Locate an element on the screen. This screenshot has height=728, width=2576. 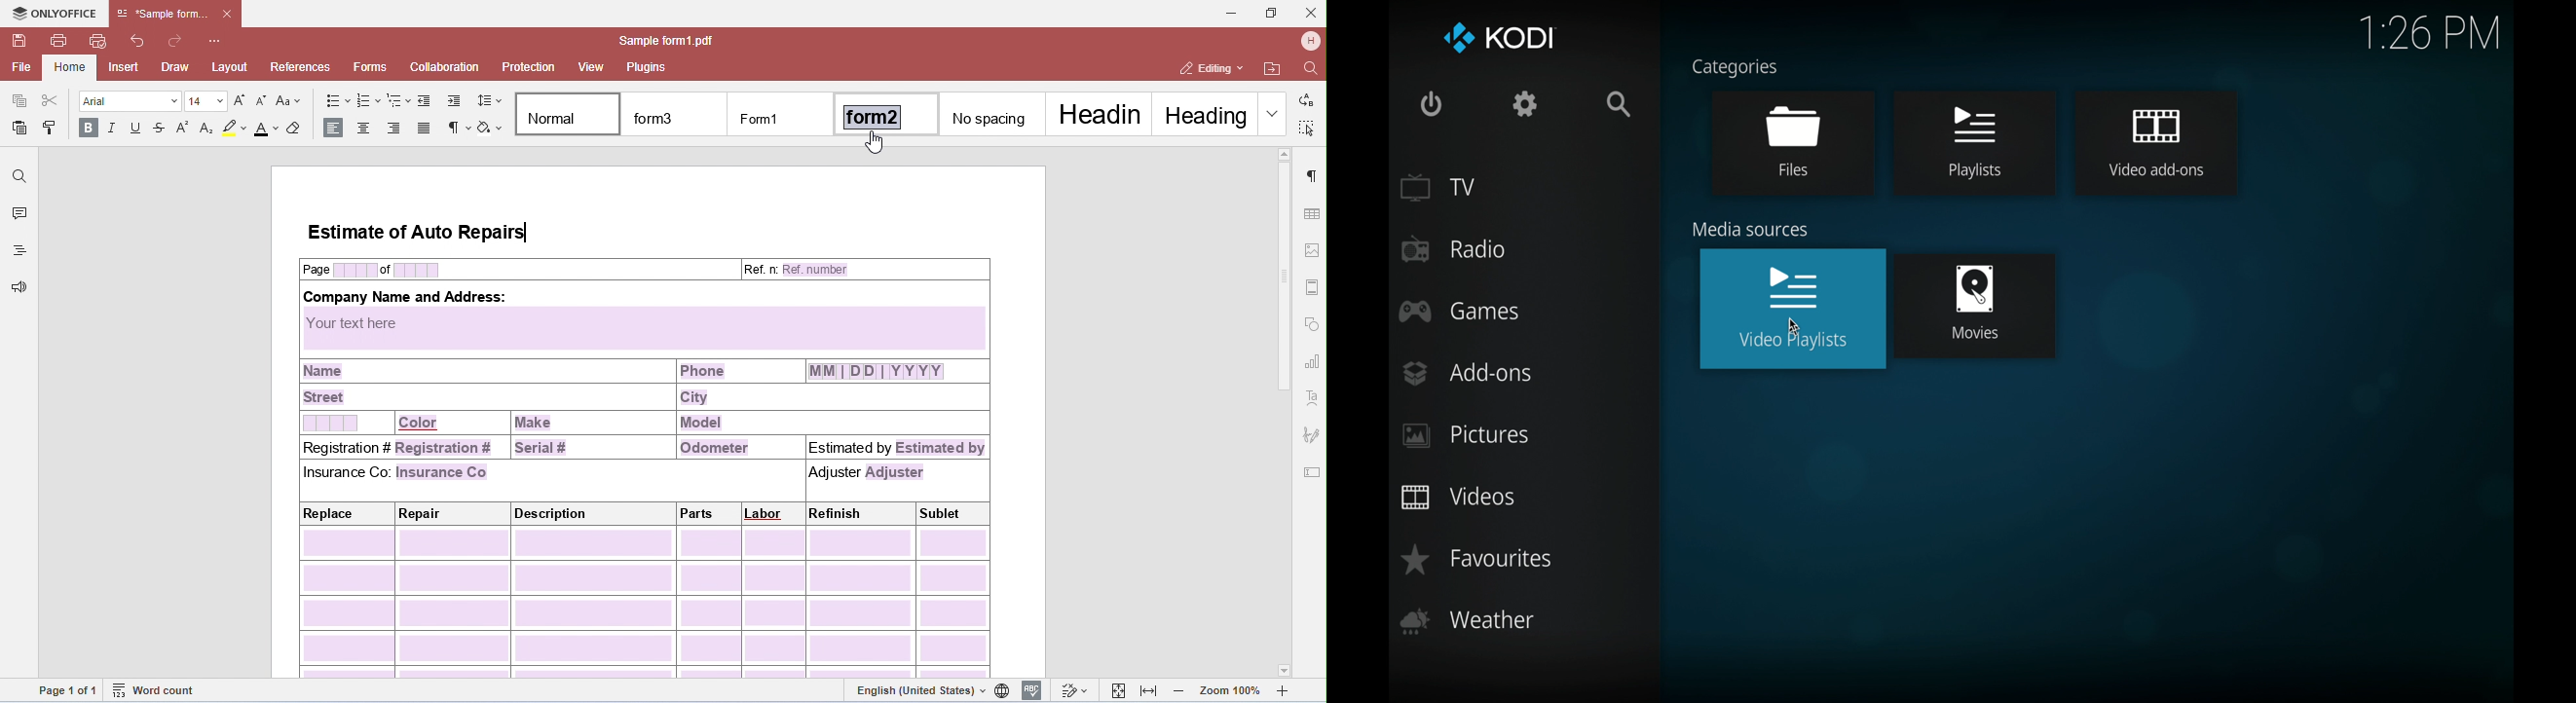
playlists is located at coordinates (1972, 144).